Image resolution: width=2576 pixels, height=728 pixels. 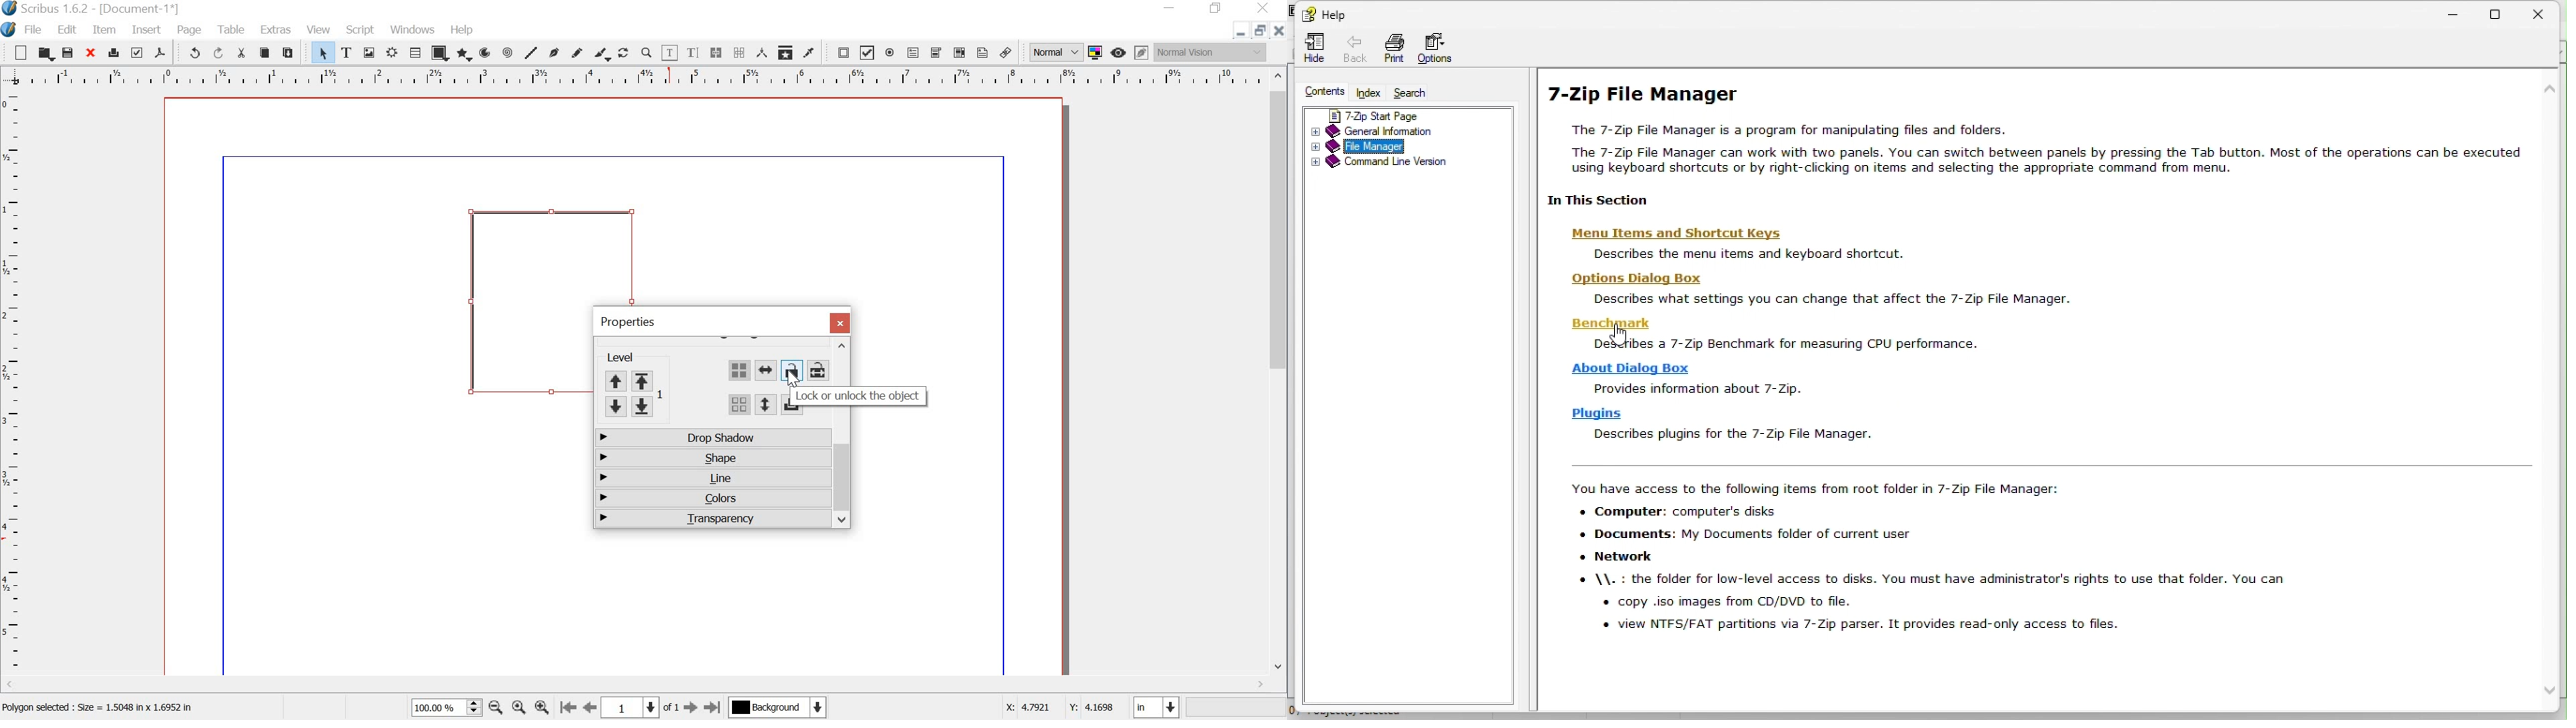 I want to click on link annotation, so click(x=1006, y=53).